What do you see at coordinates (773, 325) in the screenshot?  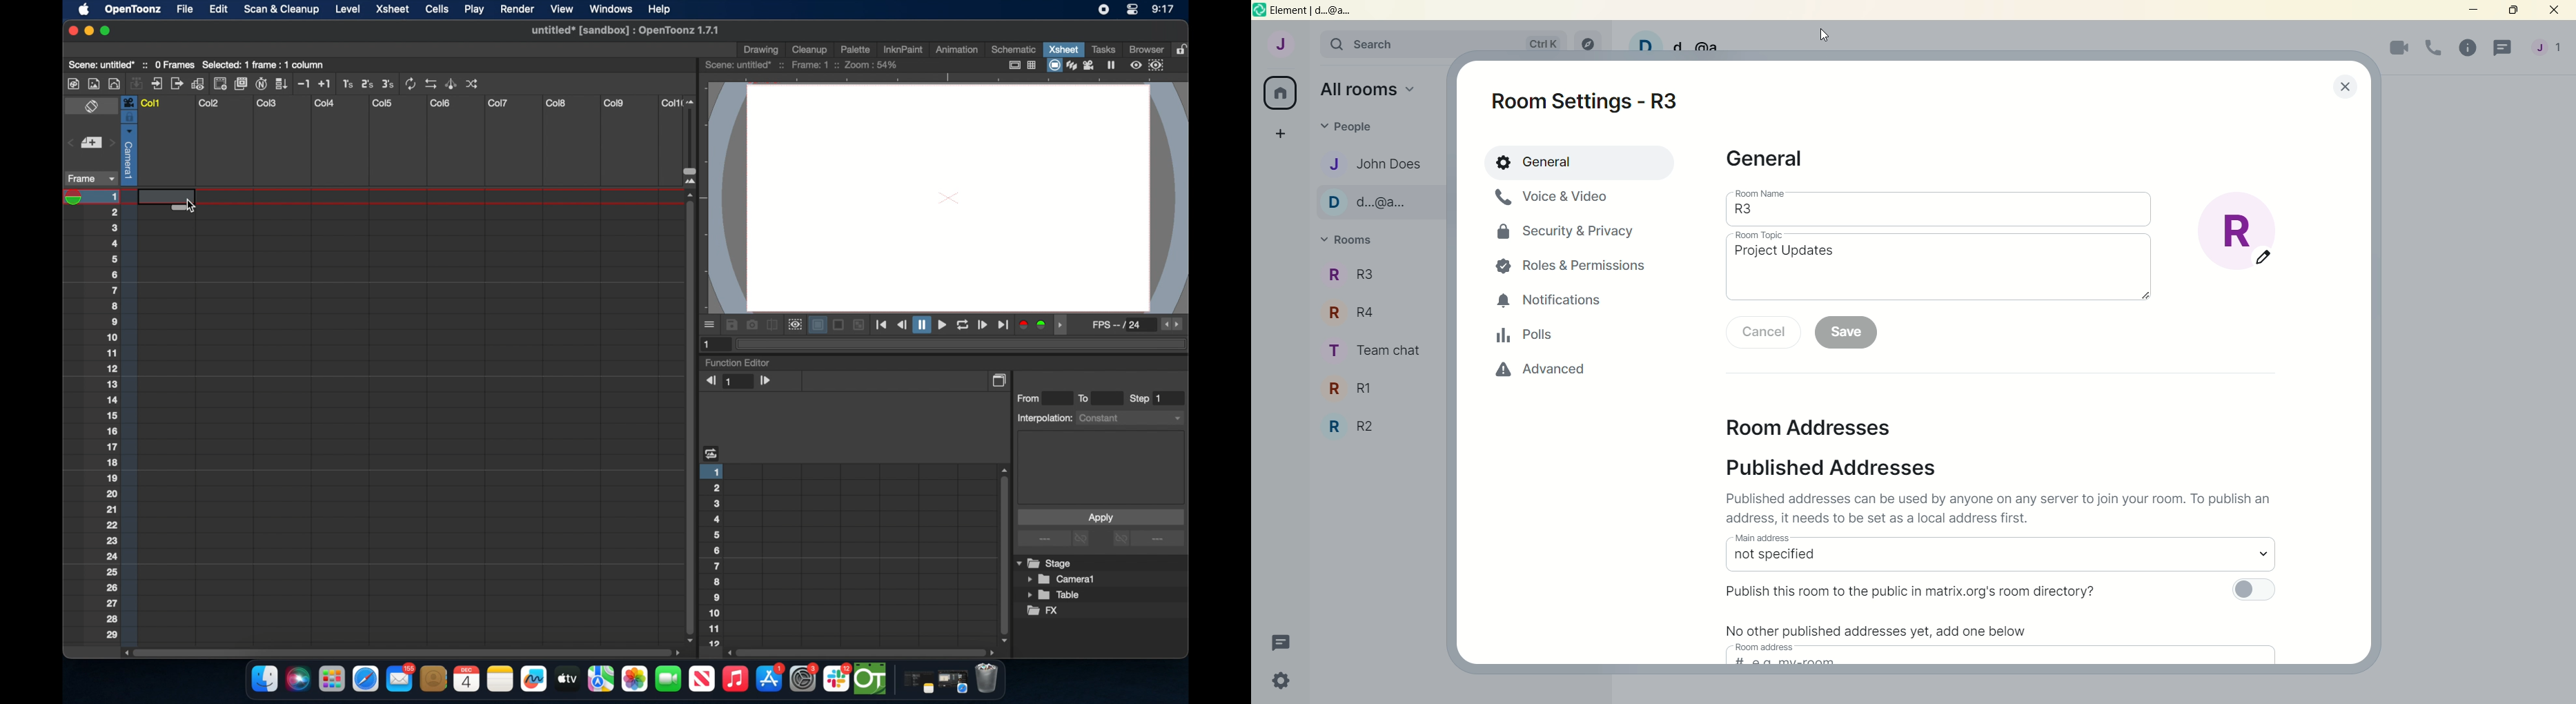 I see `compare to snapshot` at bounding box center [773, 325].